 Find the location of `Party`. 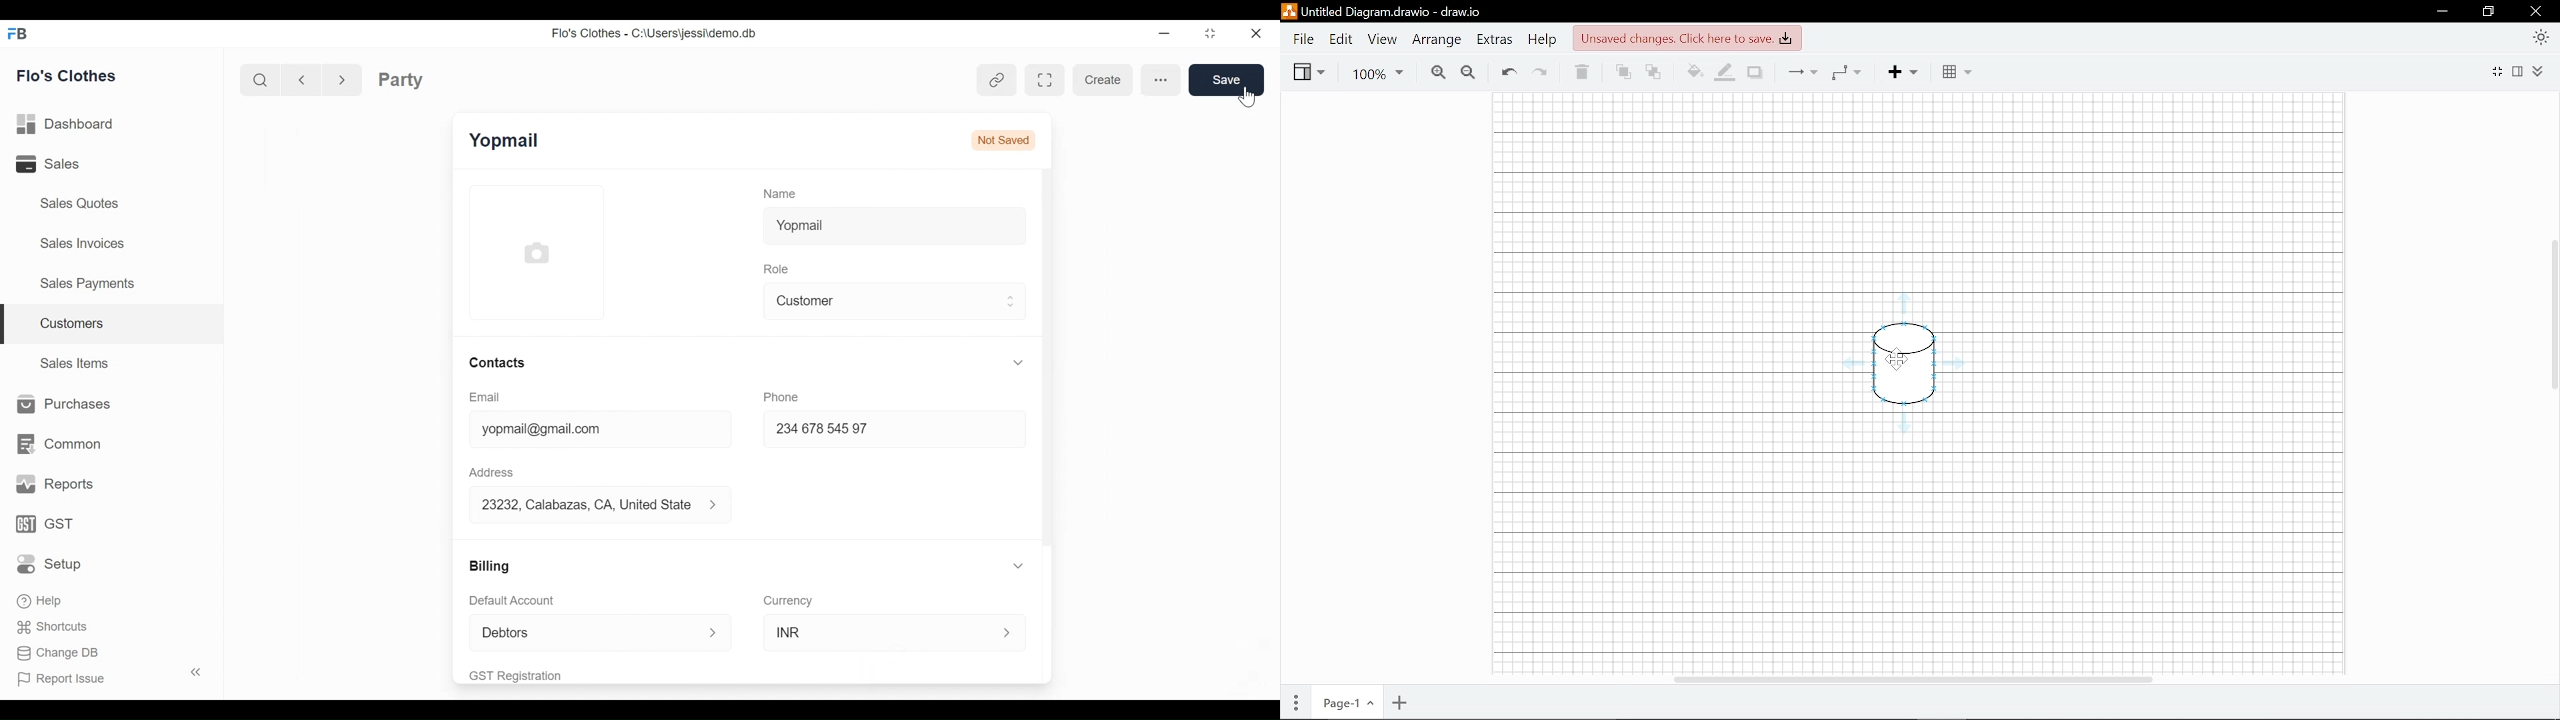

Party is located at coordinates (401, 79).